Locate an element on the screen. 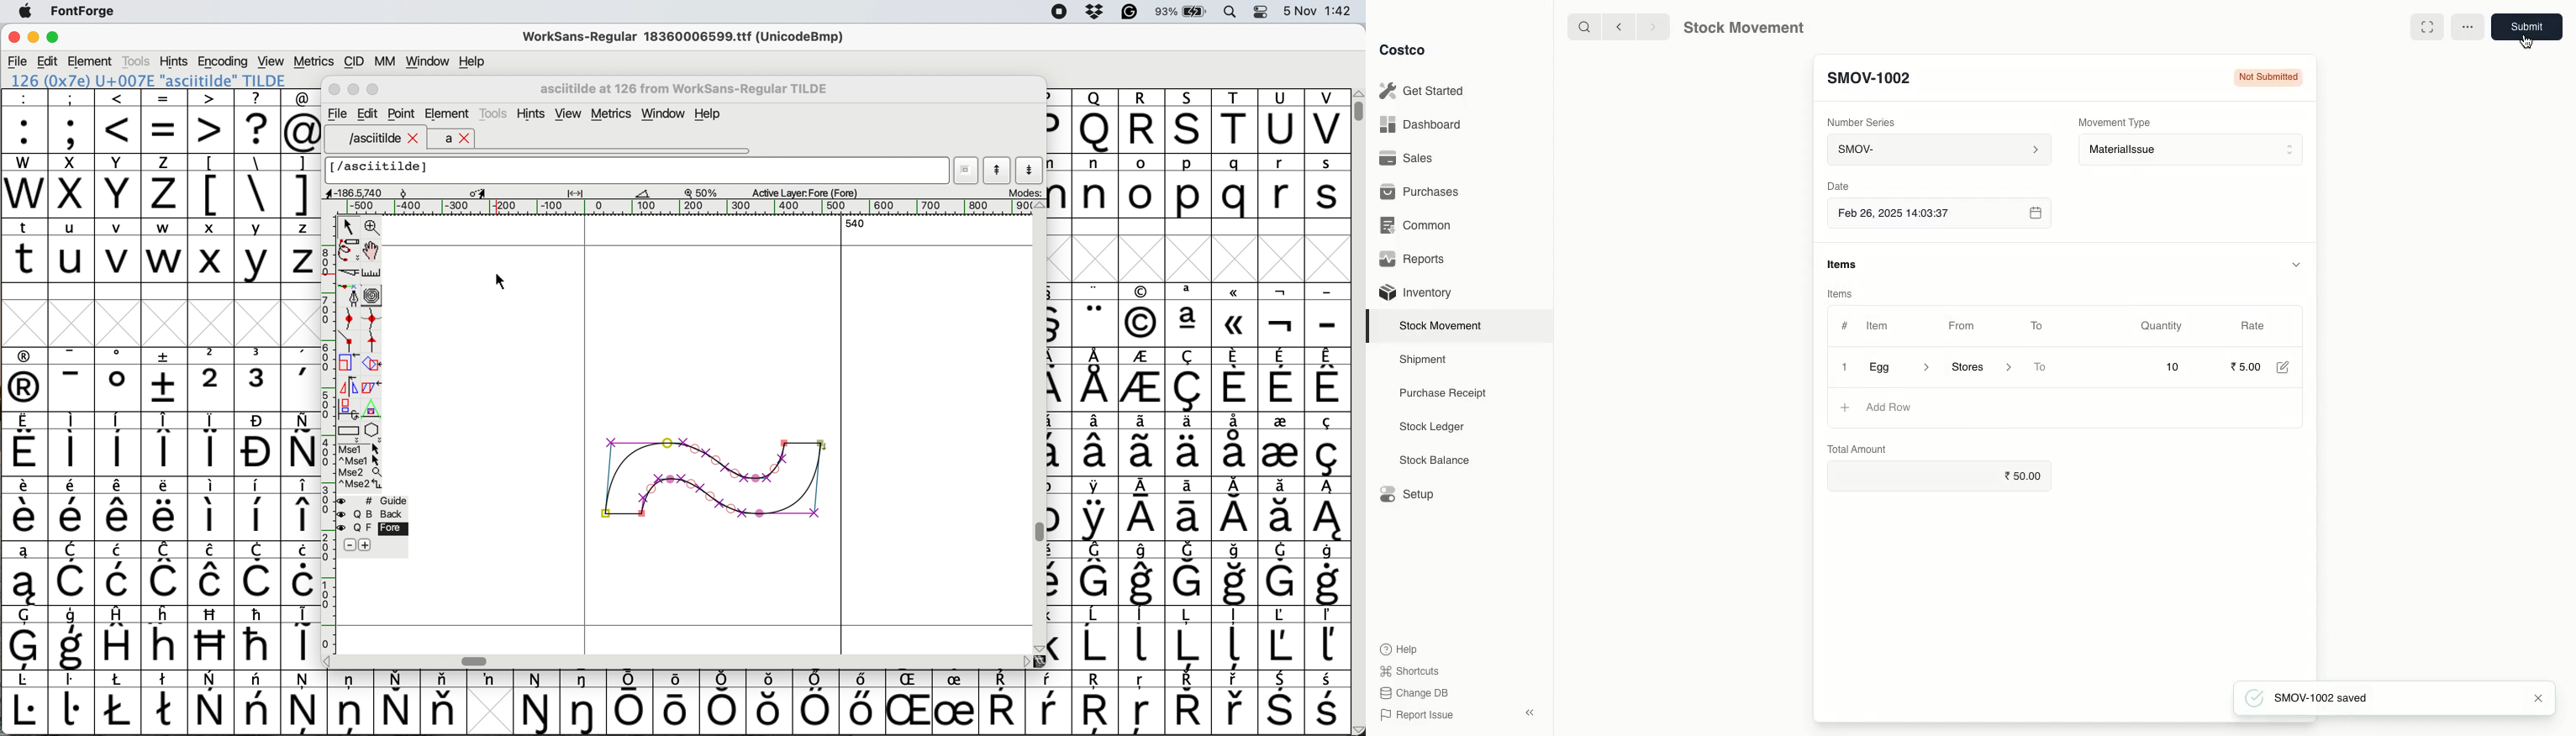  symbol is located at coordinates (25, 380).